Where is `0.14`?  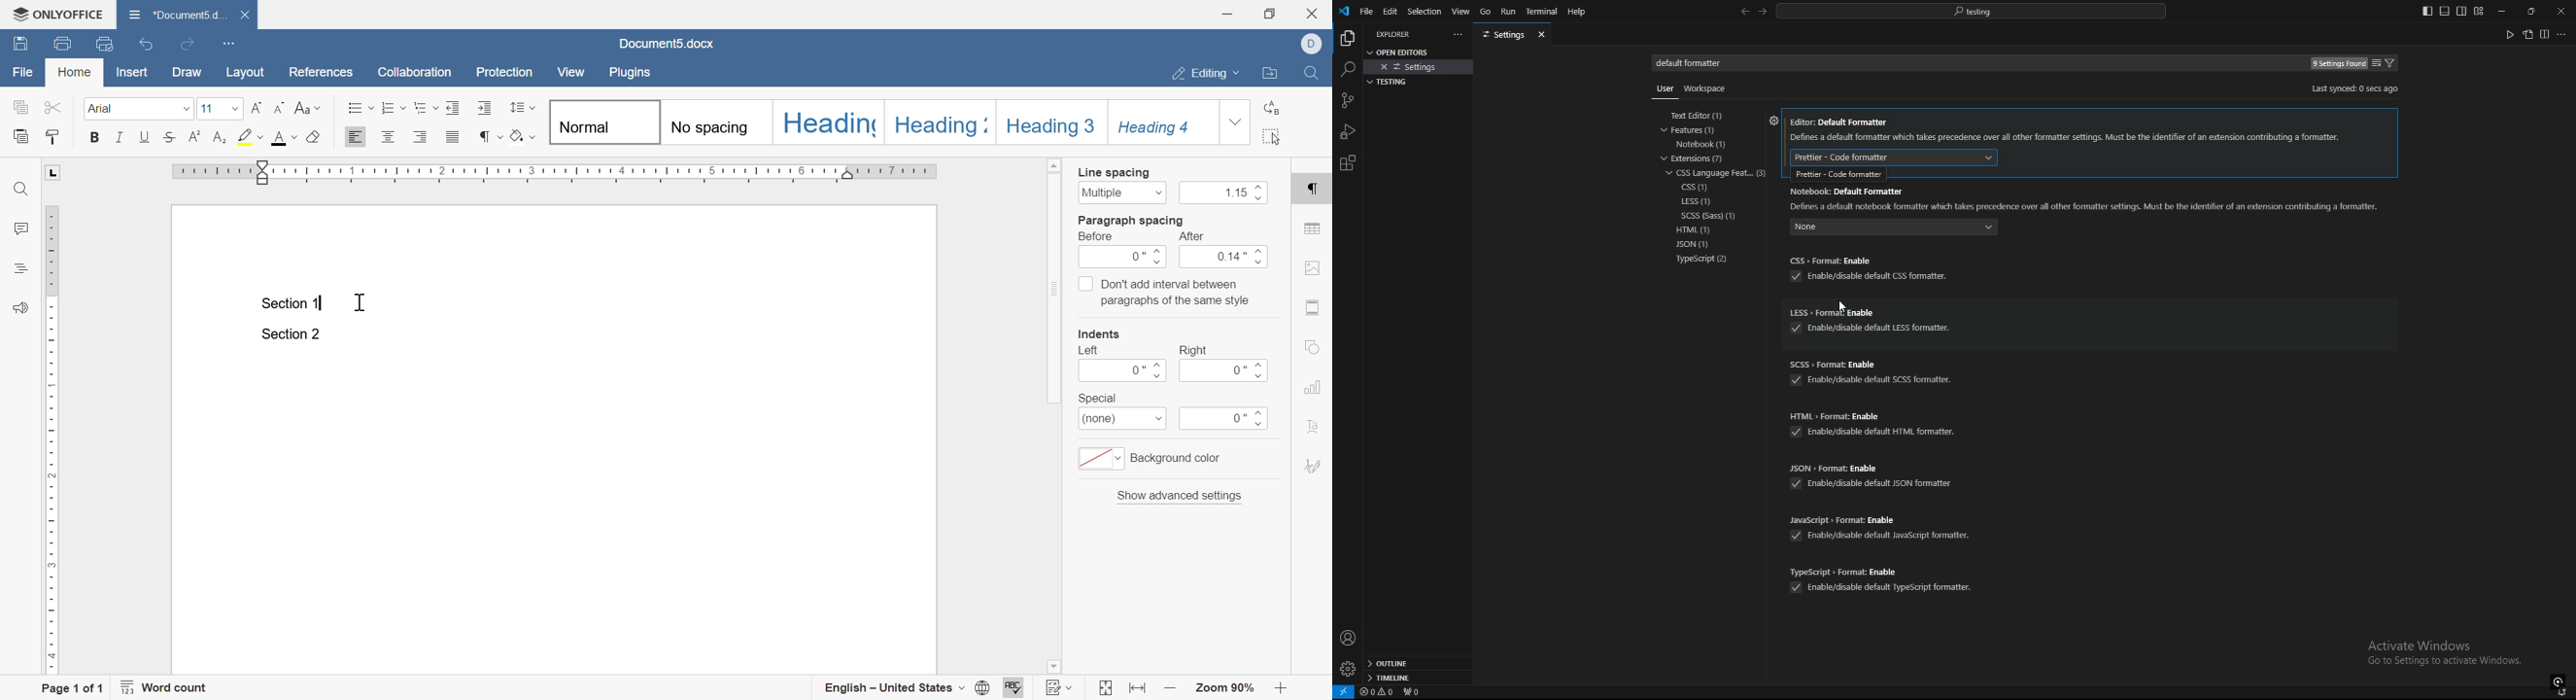
0.14 is located at coordinates (1227, 258).